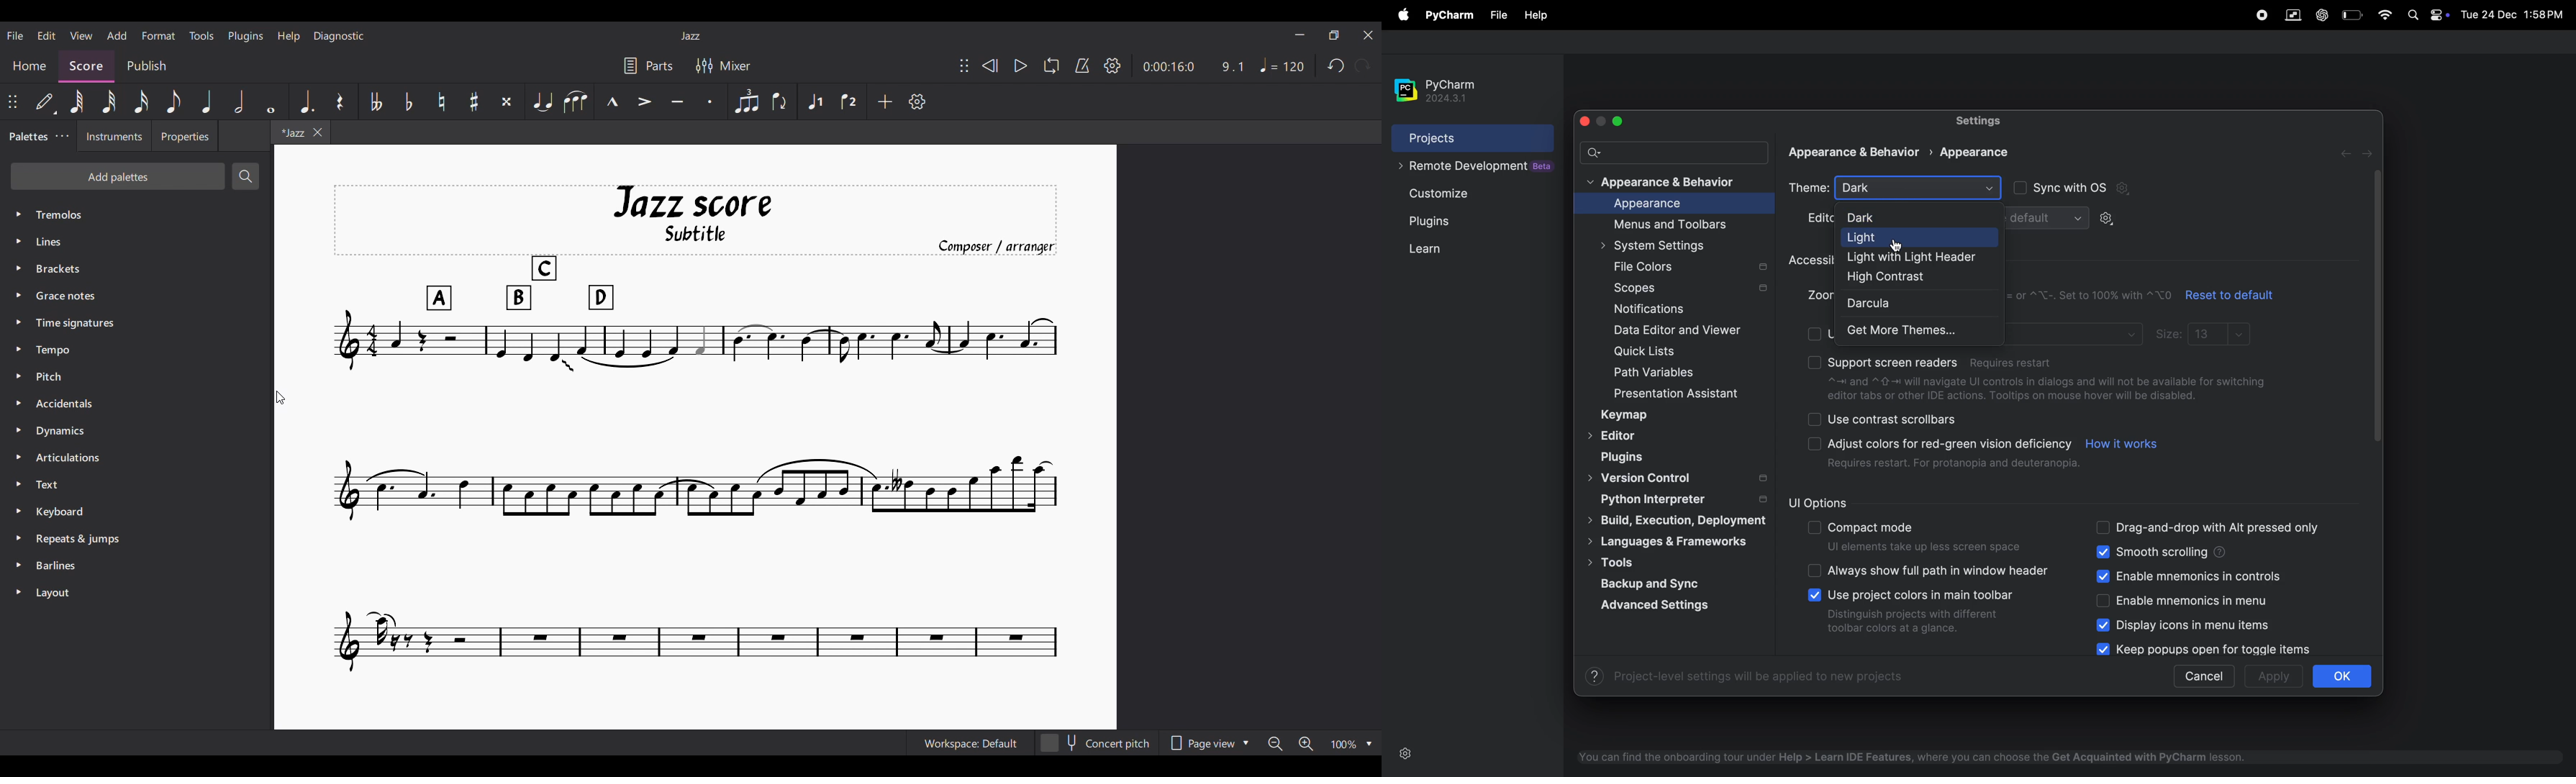 The height and width of the screenshot is (784, 2576). What do you see at coordinates (678, 101) in the screenshot?
I see `Tenuto` at bounding box center [678, 101].